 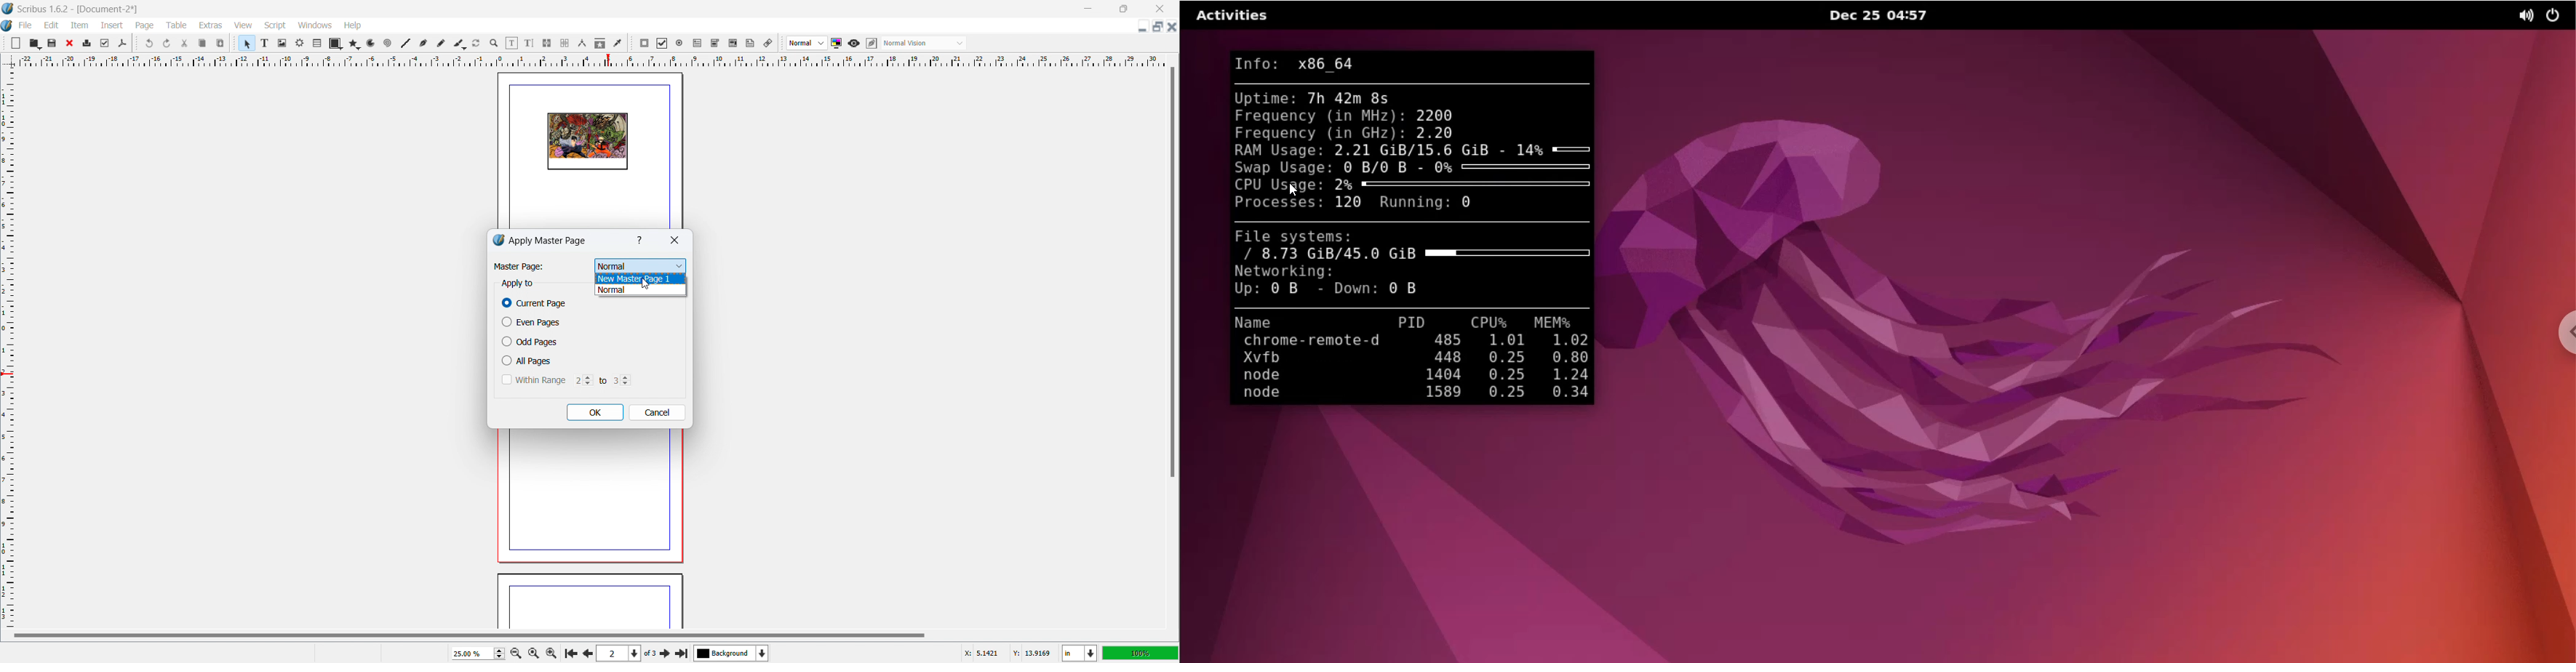 What do you see at coordinates (151, 43) in the screenshot?
I see `undo` at bounding box center [151, 43].